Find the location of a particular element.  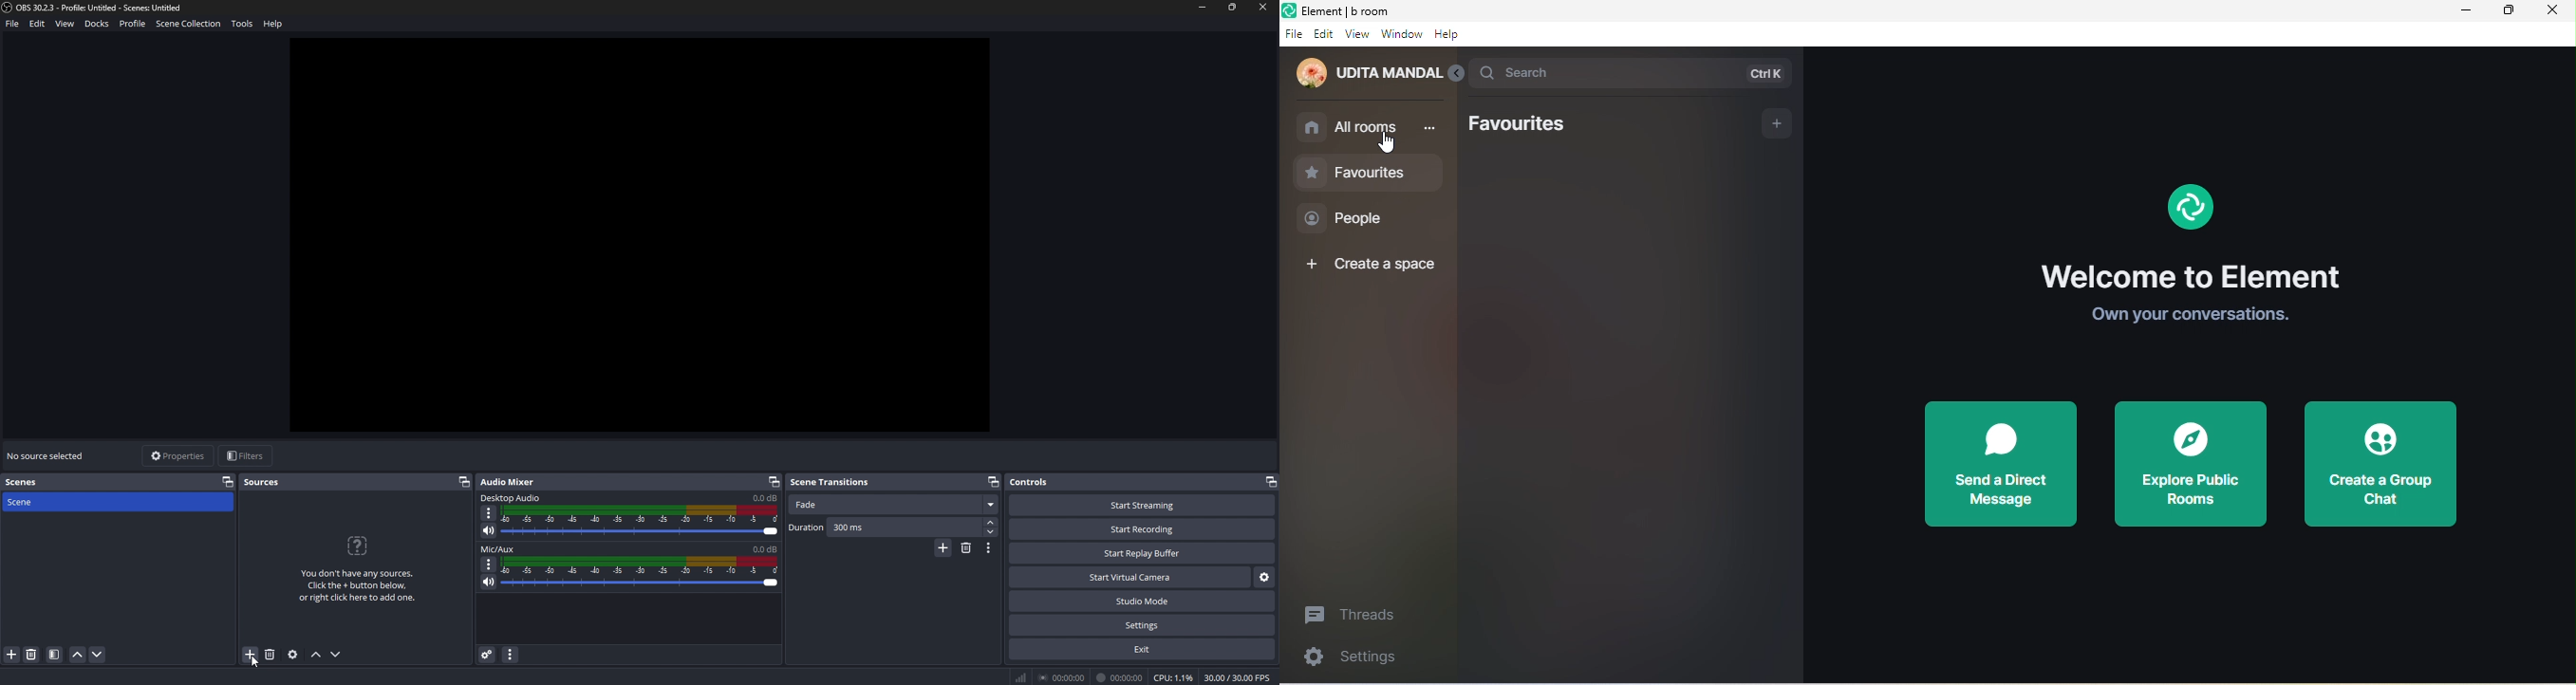

audio mixer menu is located at coordinates (511, 654).